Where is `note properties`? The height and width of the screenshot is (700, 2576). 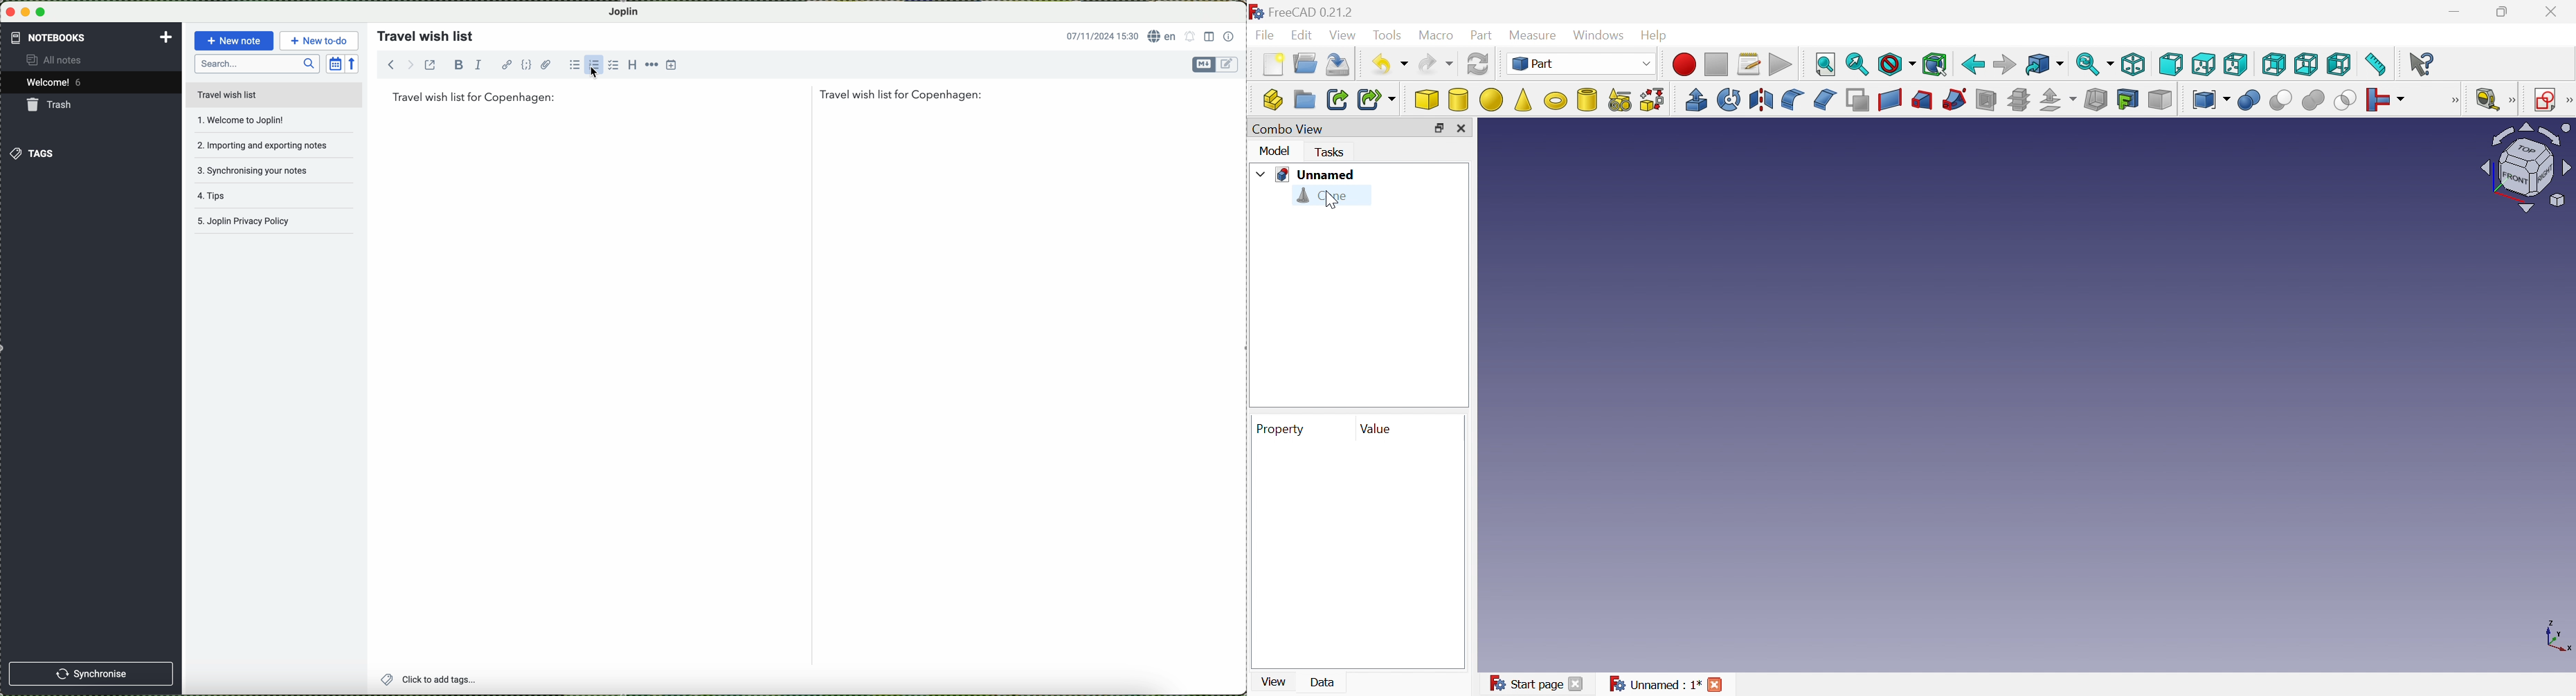 note properties is located at coordinates (1229, 36).